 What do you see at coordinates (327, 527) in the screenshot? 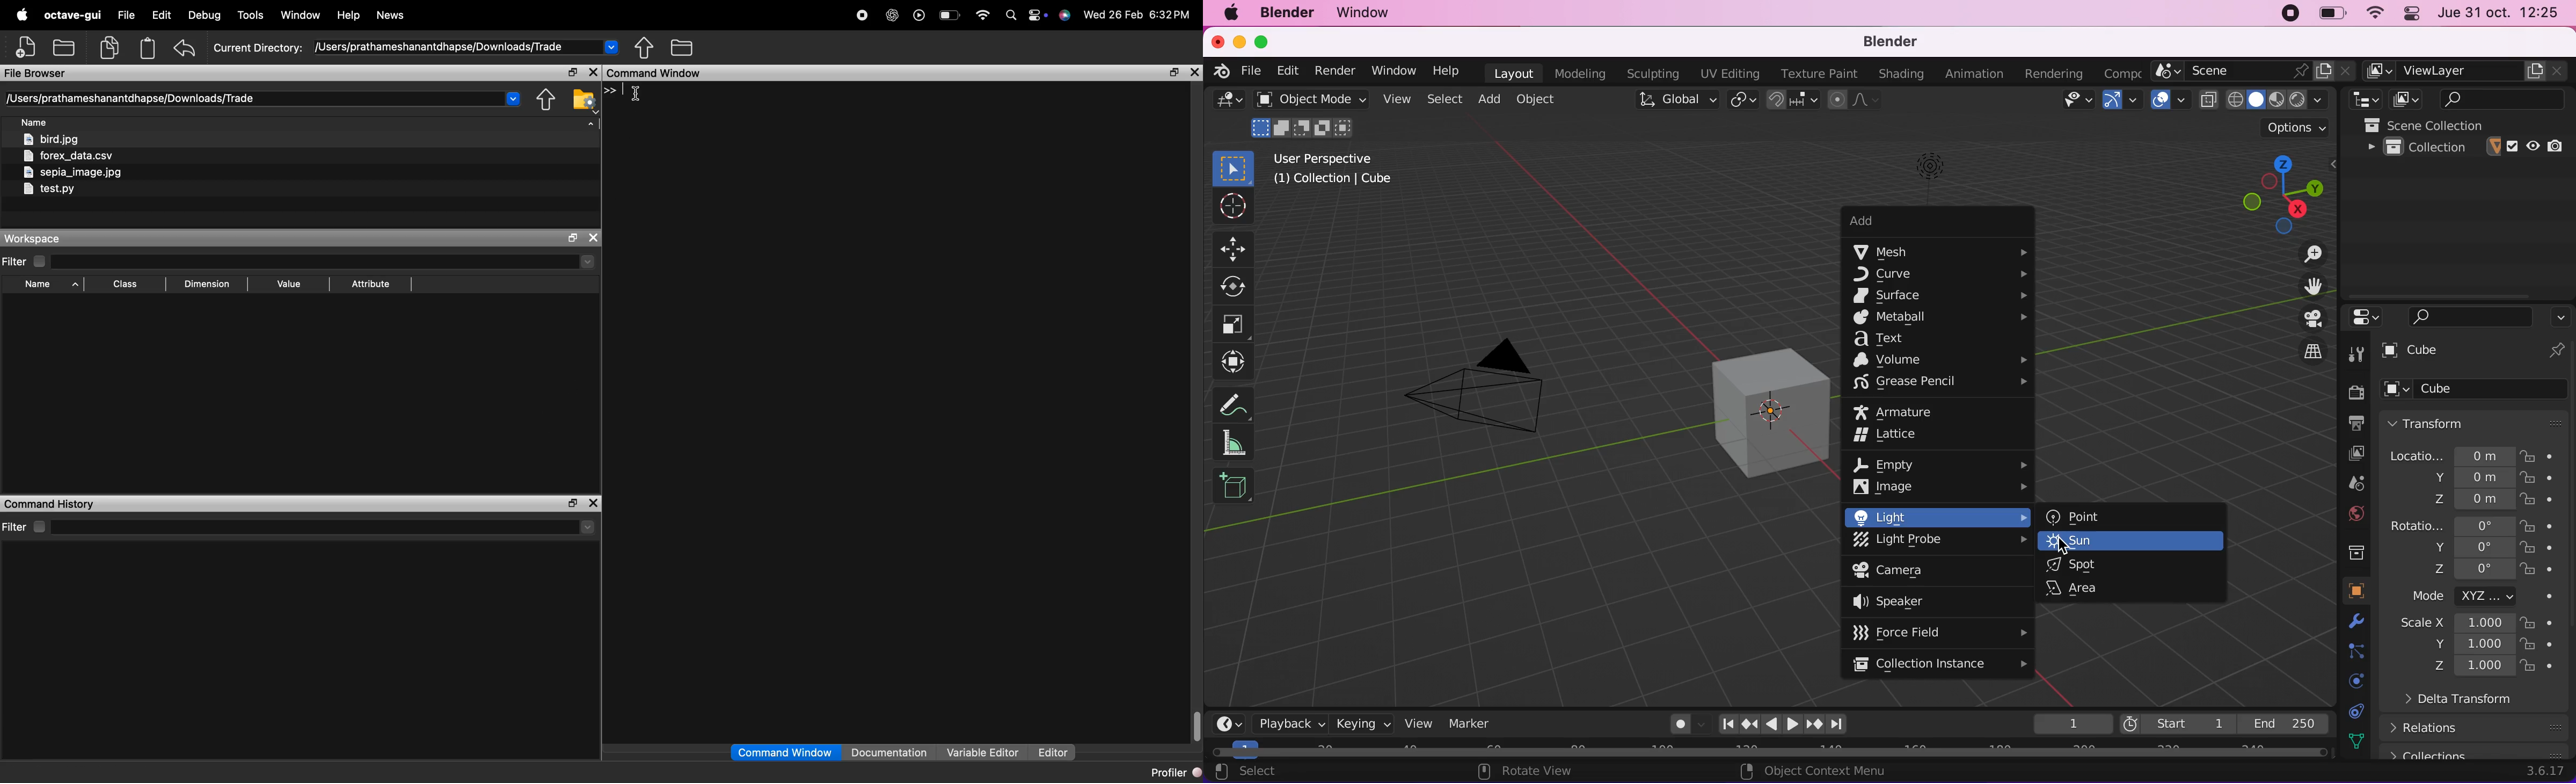
I see `select directory` at bounding box center [327, 527].